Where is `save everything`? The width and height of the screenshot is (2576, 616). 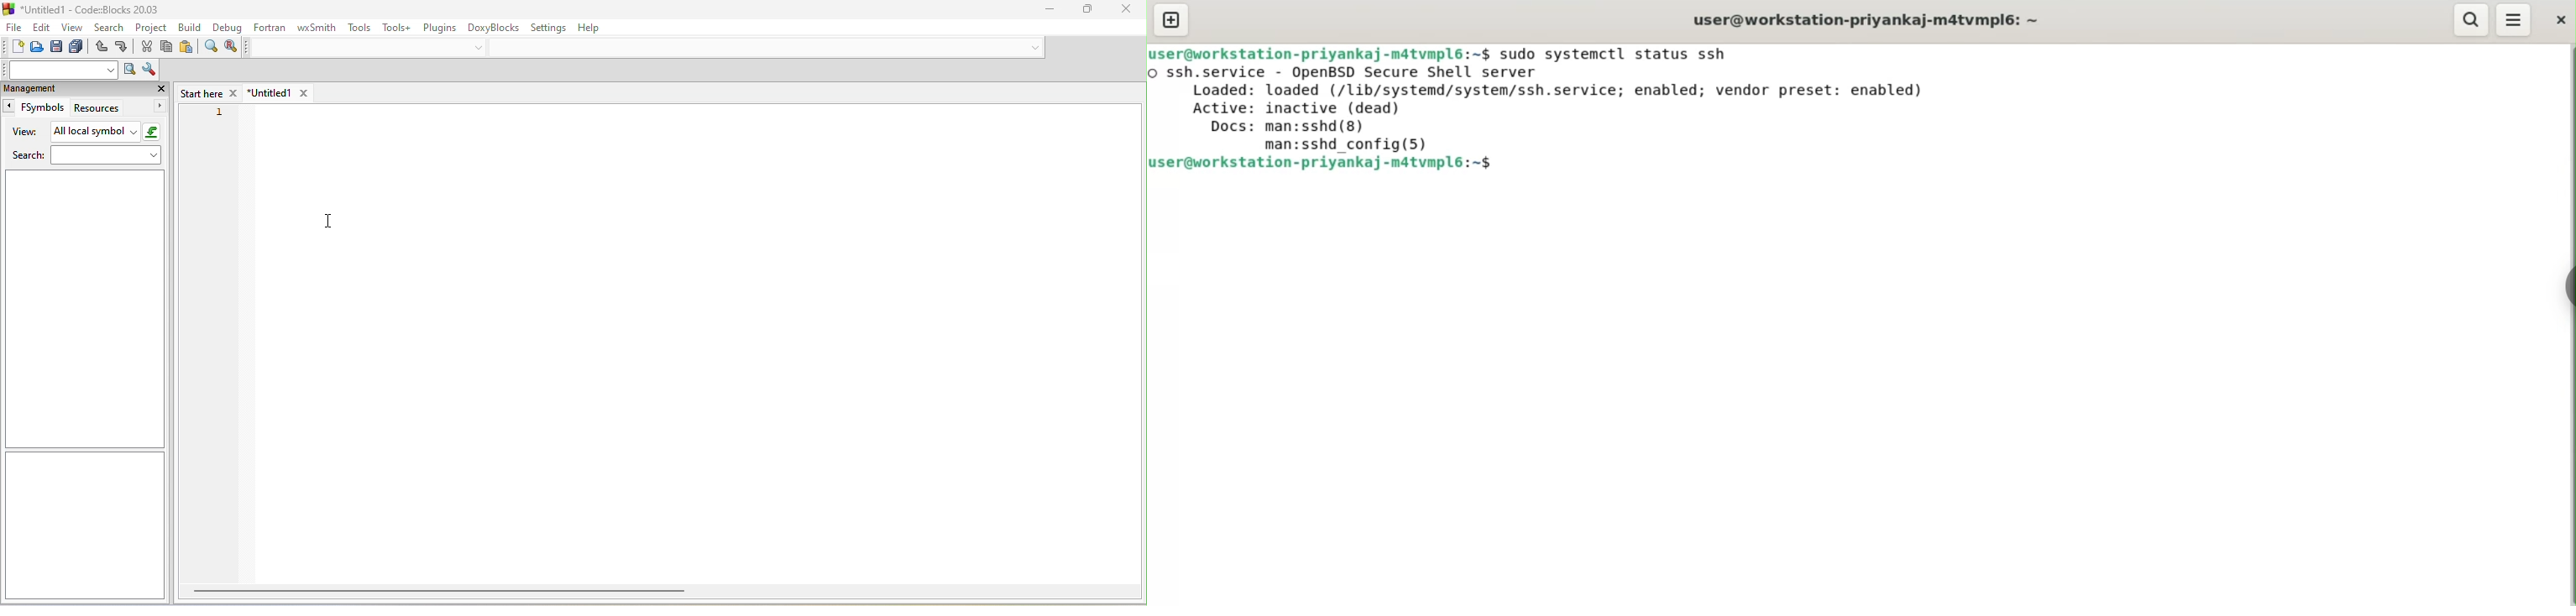
save everything is located at coordinates (79, 47).